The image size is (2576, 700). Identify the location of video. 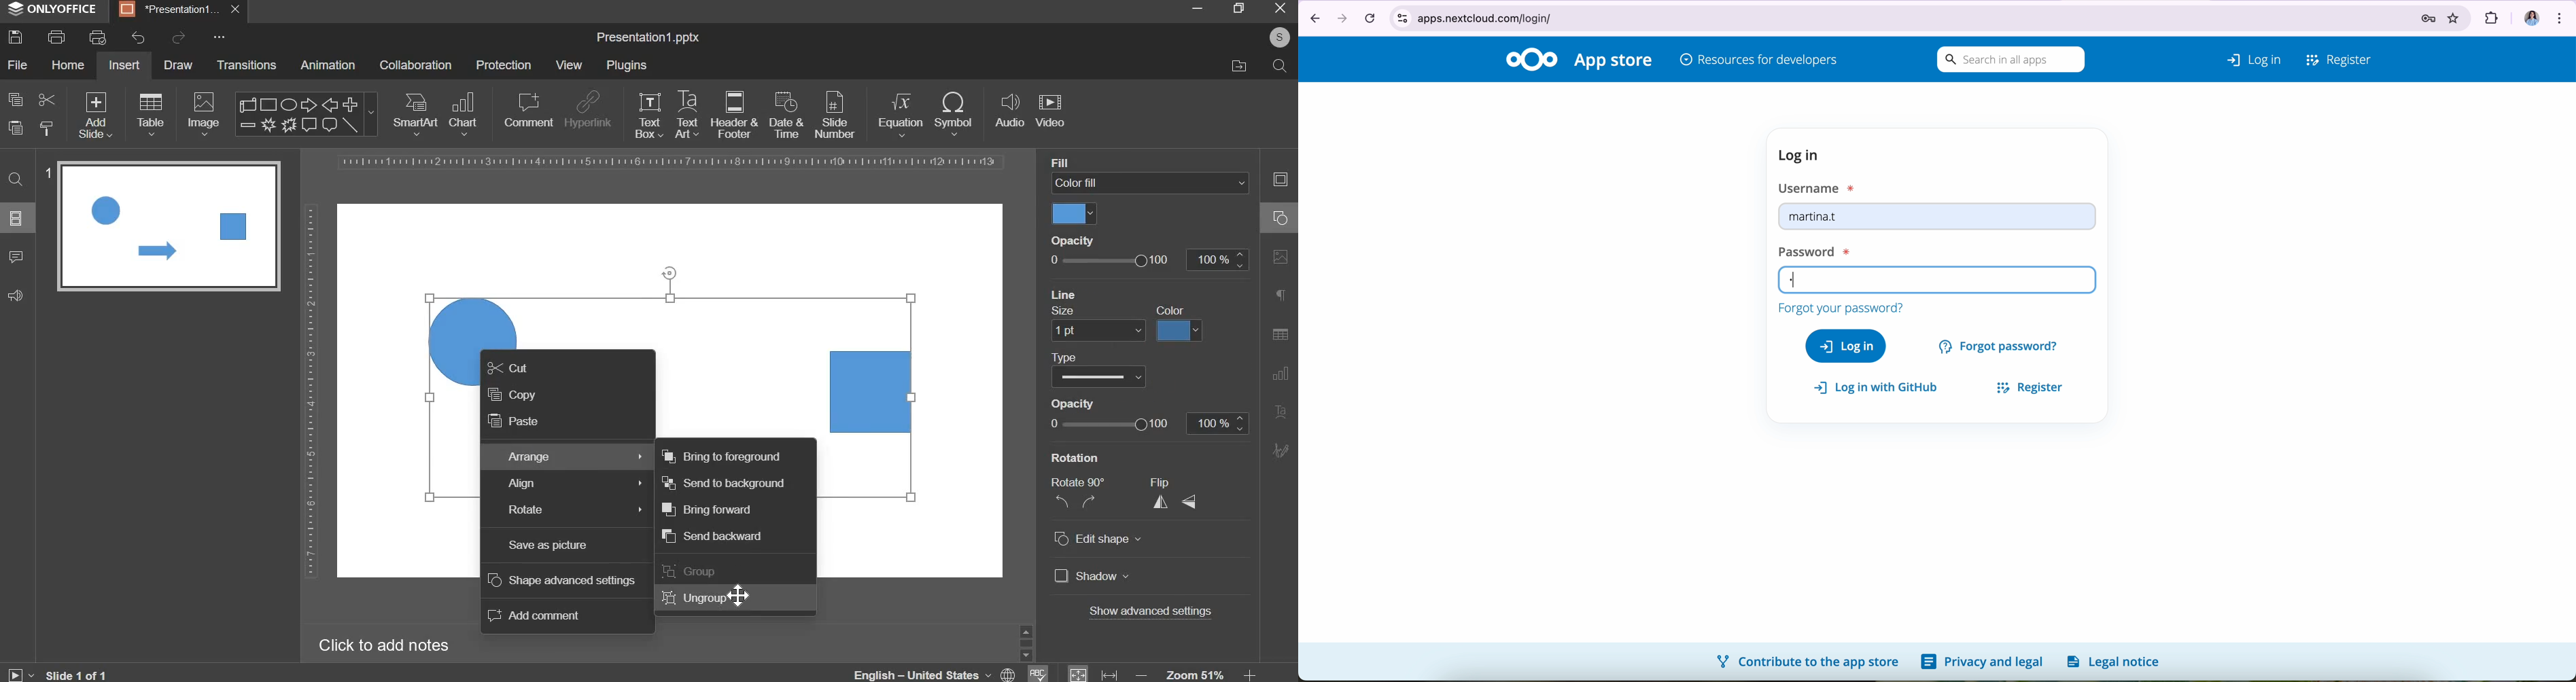
(1050, 111).